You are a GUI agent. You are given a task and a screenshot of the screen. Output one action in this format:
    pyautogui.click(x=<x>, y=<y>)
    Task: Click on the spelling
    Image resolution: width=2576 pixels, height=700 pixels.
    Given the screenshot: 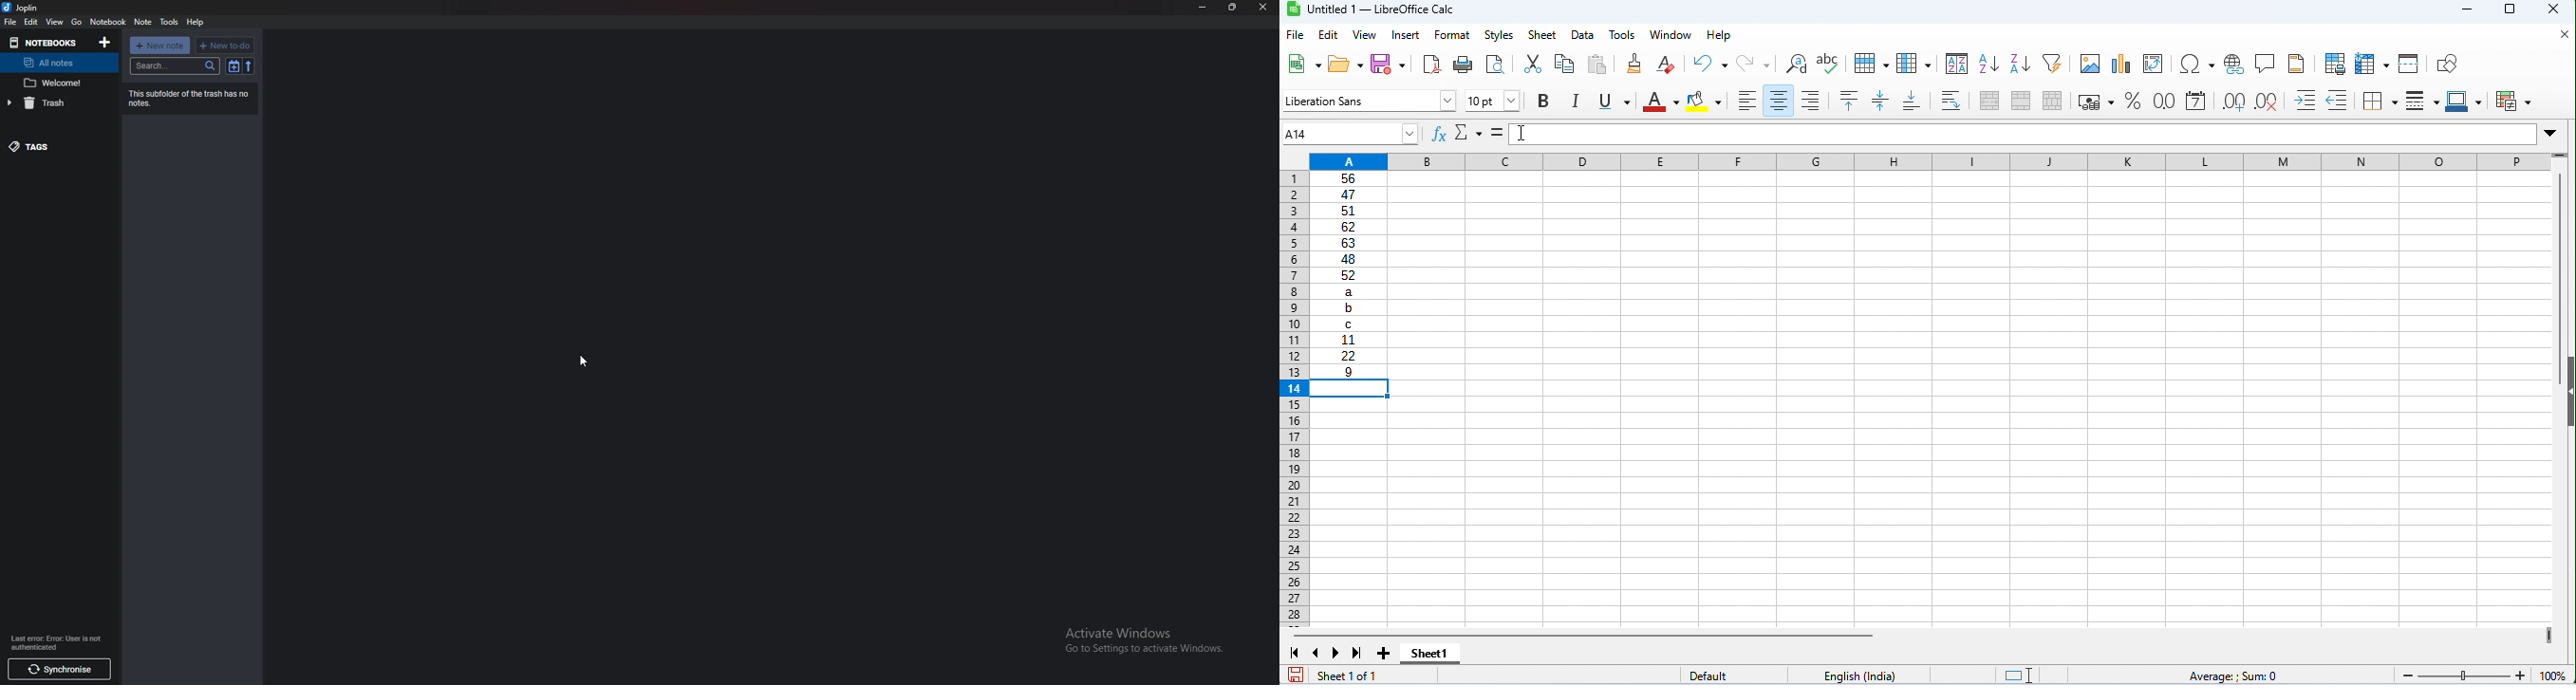 What is the action you would take?
    pyautogui.click(x=1830, y=64)
    